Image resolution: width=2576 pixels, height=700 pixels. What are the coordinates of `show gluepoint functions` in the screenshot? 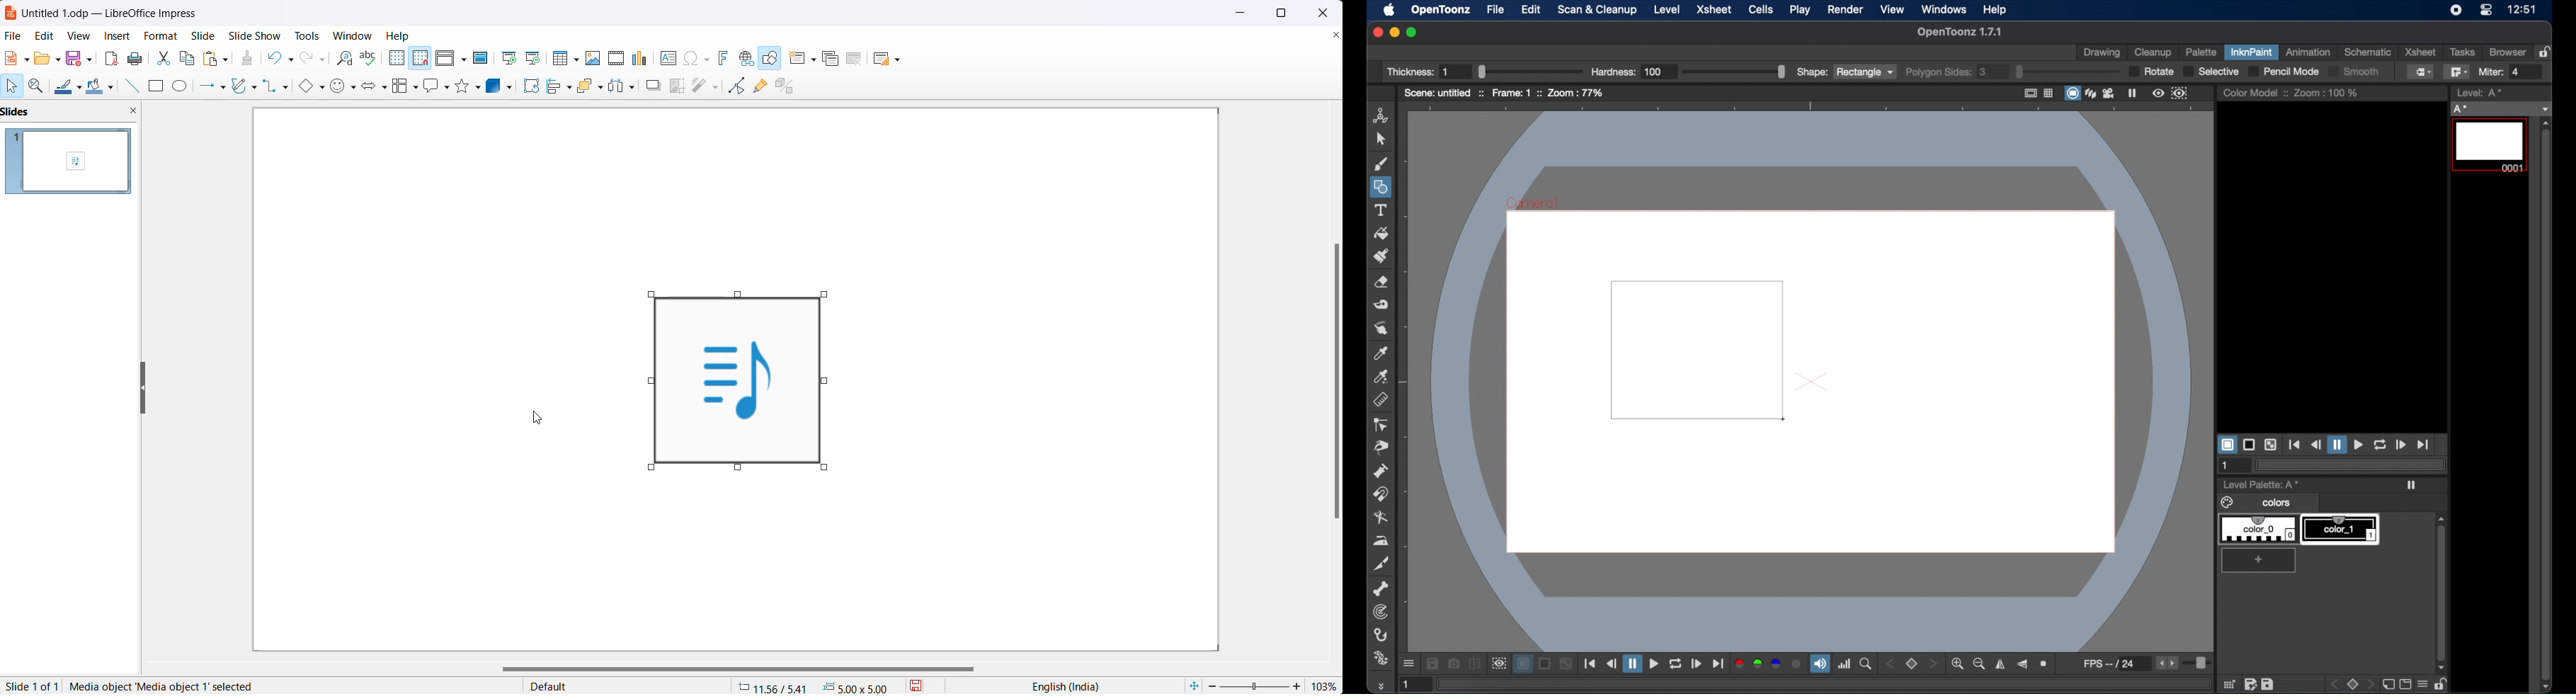 It's located at (760, 88).